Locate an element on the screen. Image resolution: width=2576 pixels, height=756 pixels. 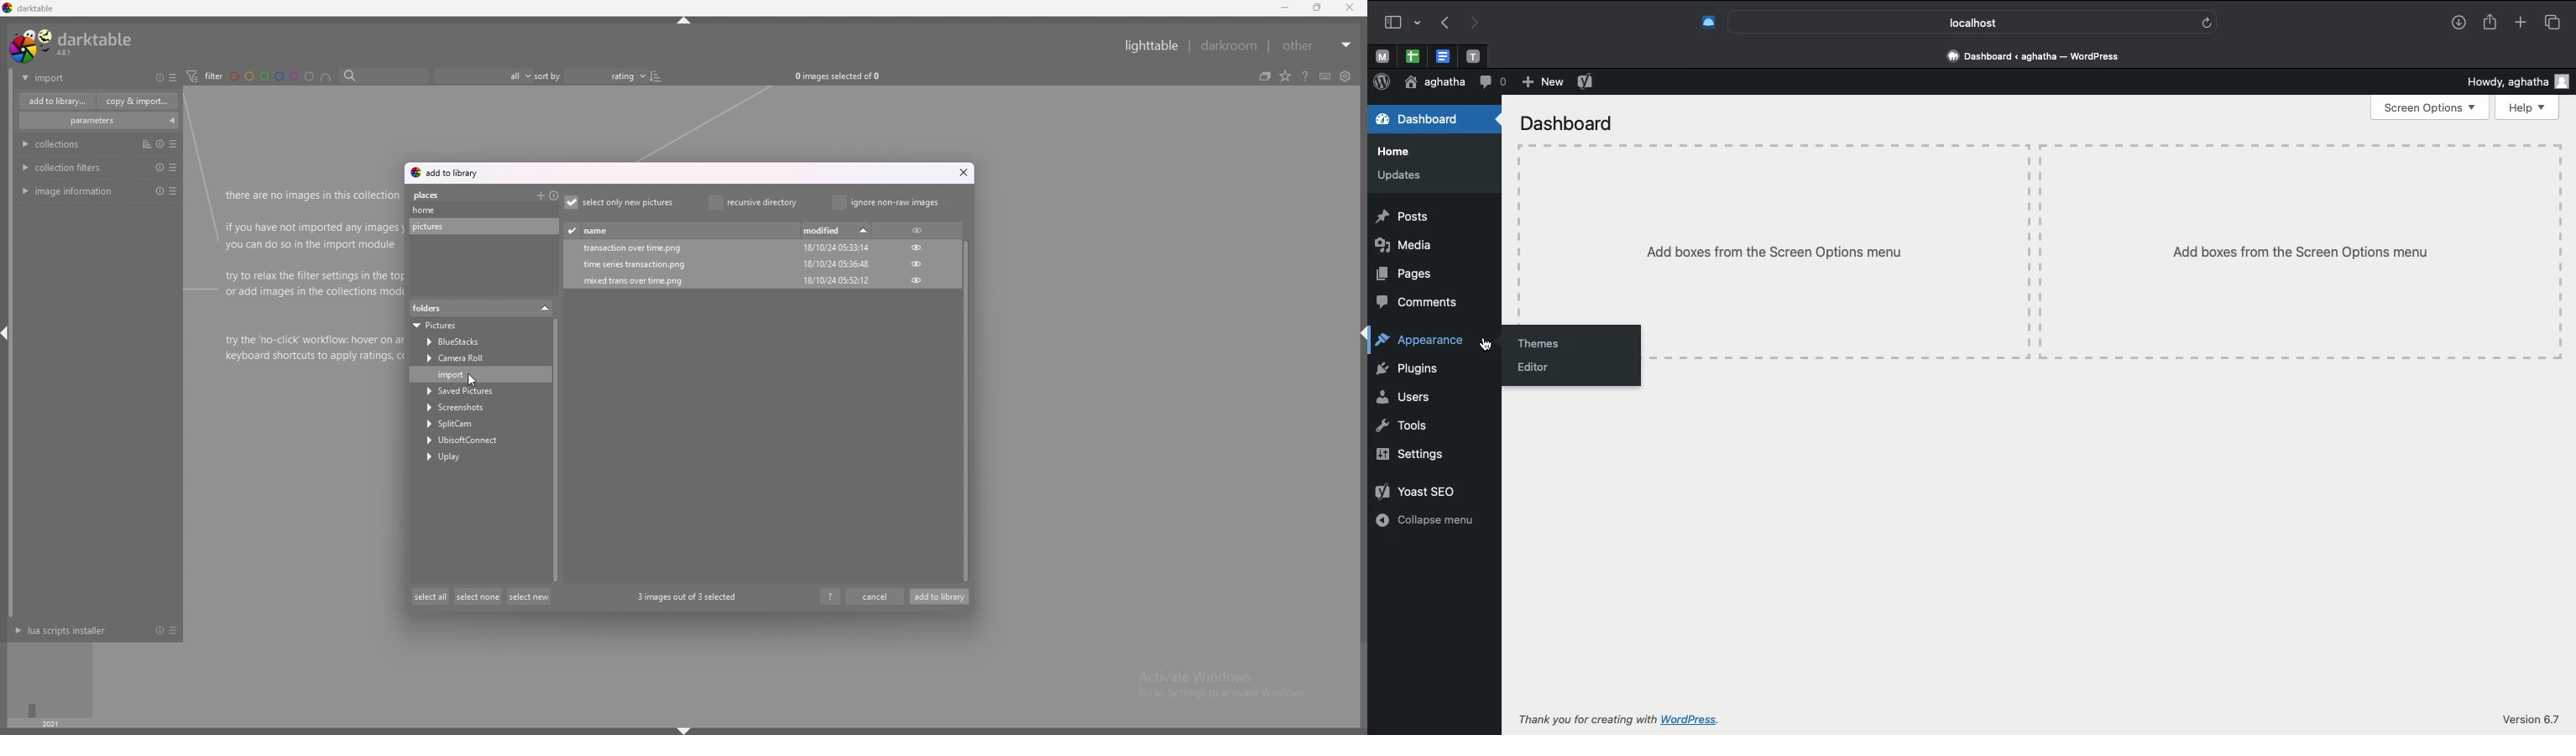
SplitCam is located at coordinates (476, 423).